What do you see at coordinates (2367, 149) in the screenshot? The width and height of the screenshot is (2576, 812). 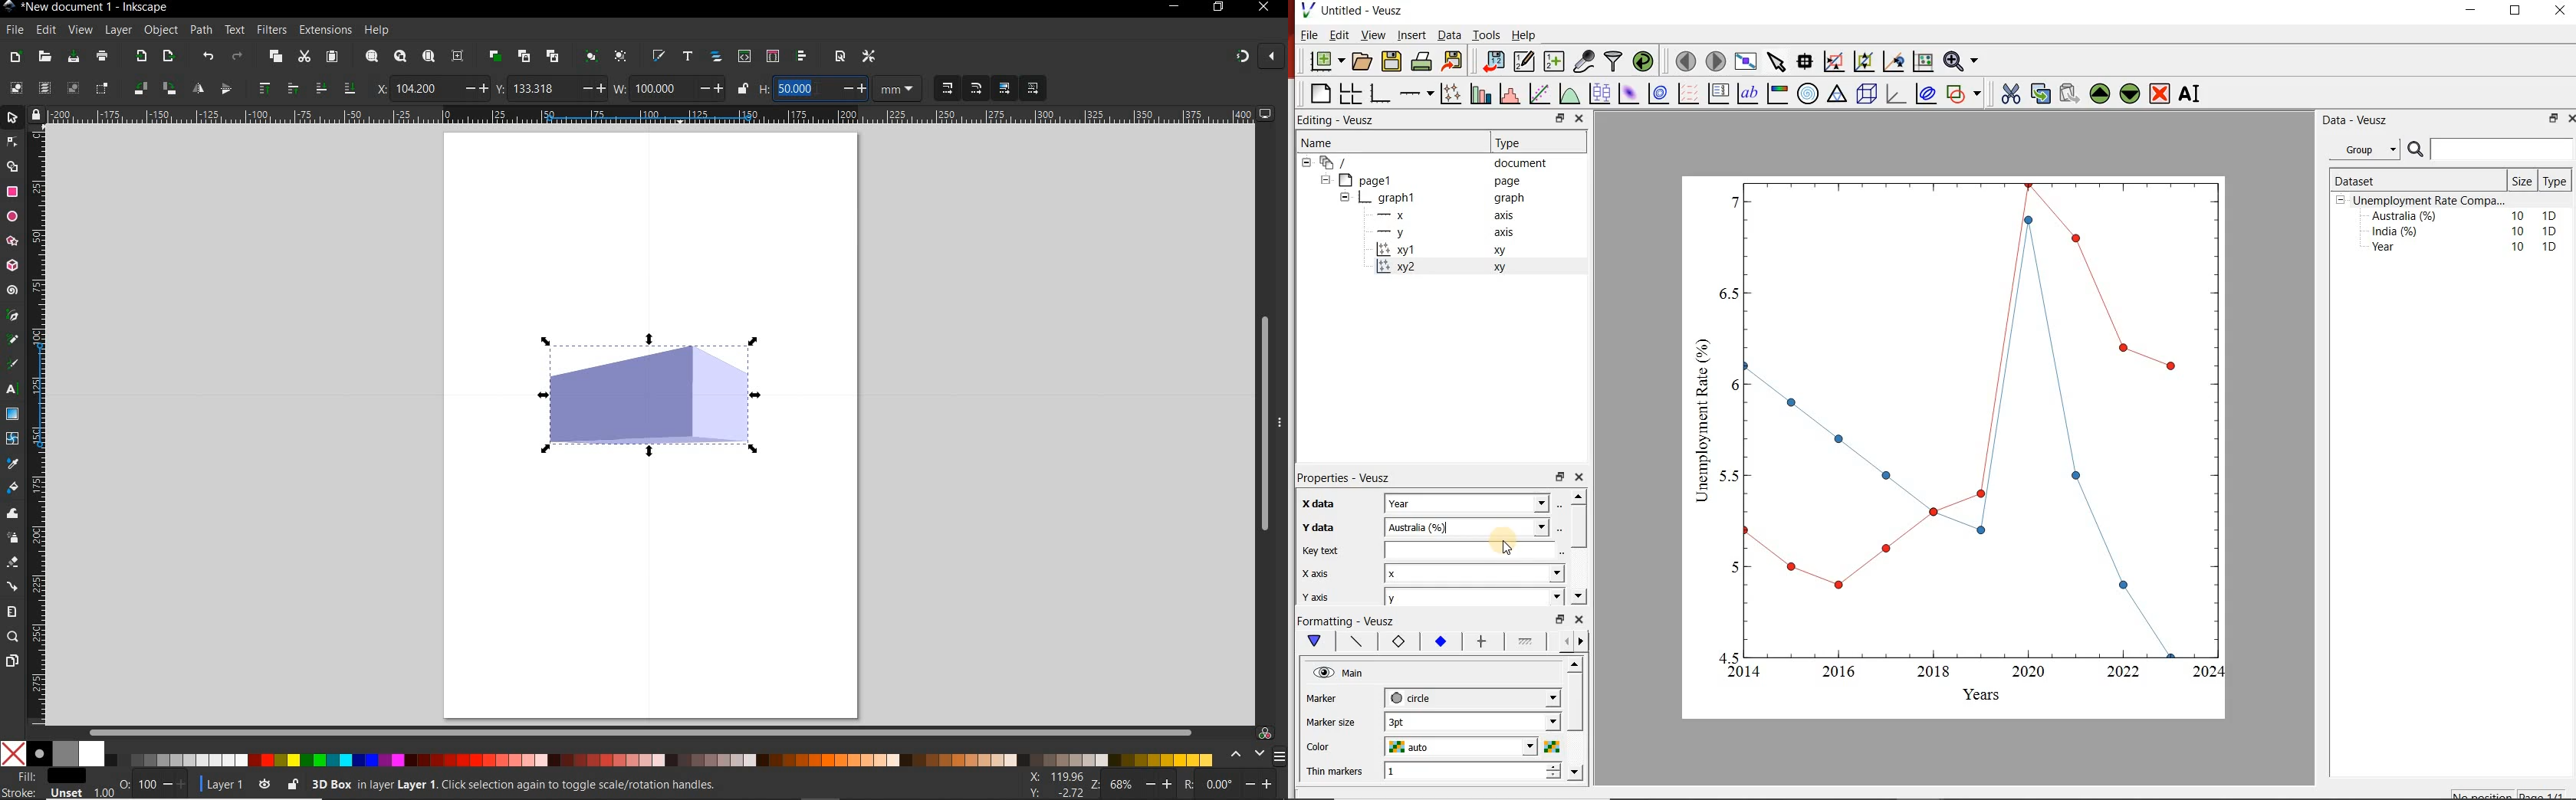 I see `Group` at bounding box center [2367, 149].